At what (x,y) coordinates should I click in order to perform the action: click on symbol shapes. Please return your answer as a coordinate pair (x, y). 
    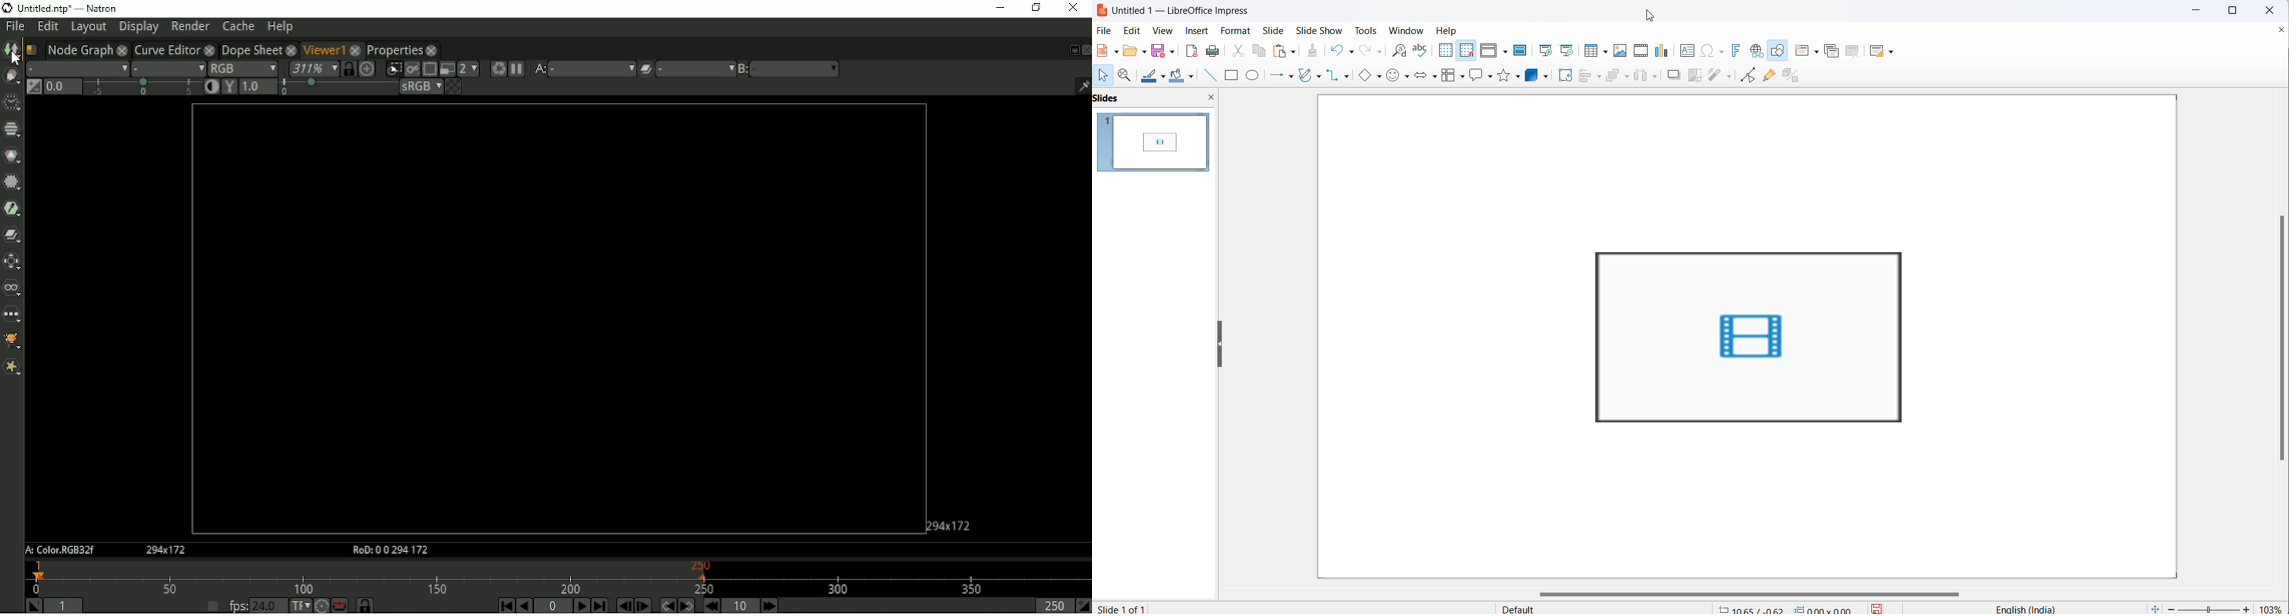
    Looking at the image, I should click on (1394, 76).